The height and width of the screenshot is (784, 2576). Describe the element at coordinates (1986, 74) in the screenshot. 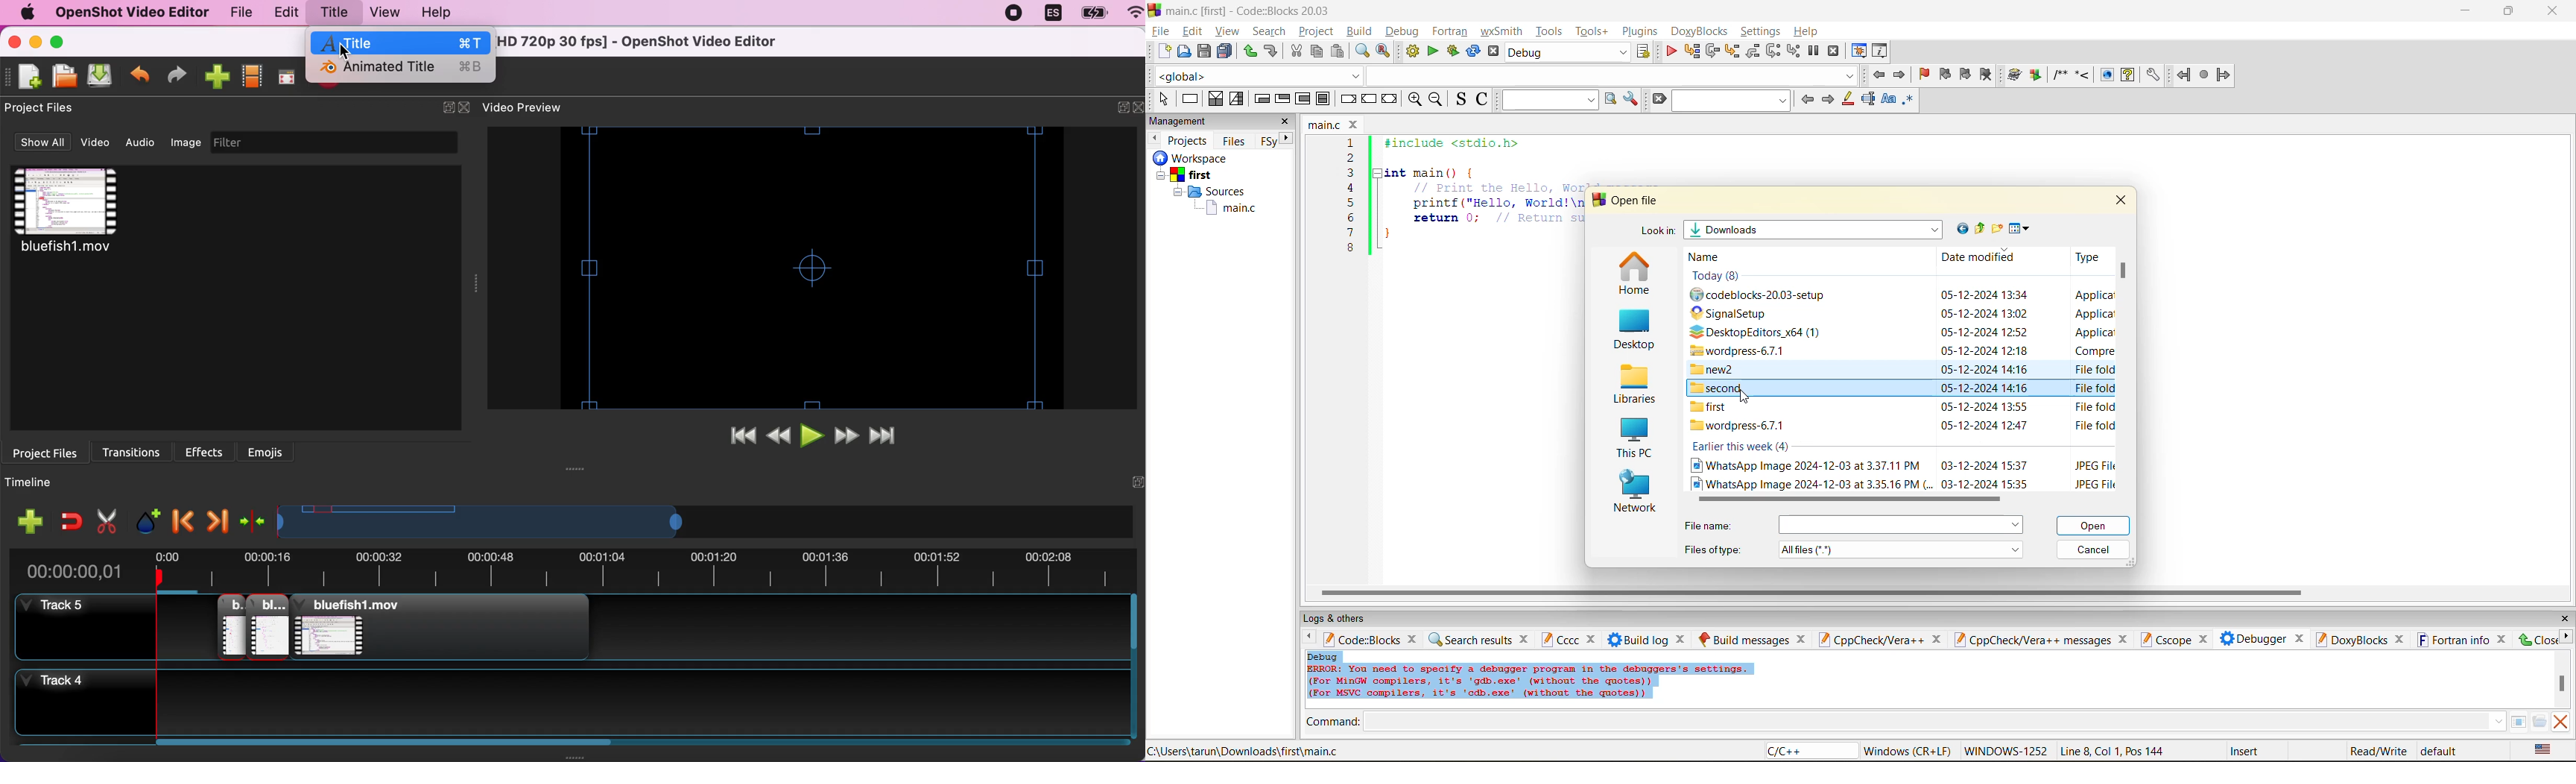

I see `clear bookmark` at that location.